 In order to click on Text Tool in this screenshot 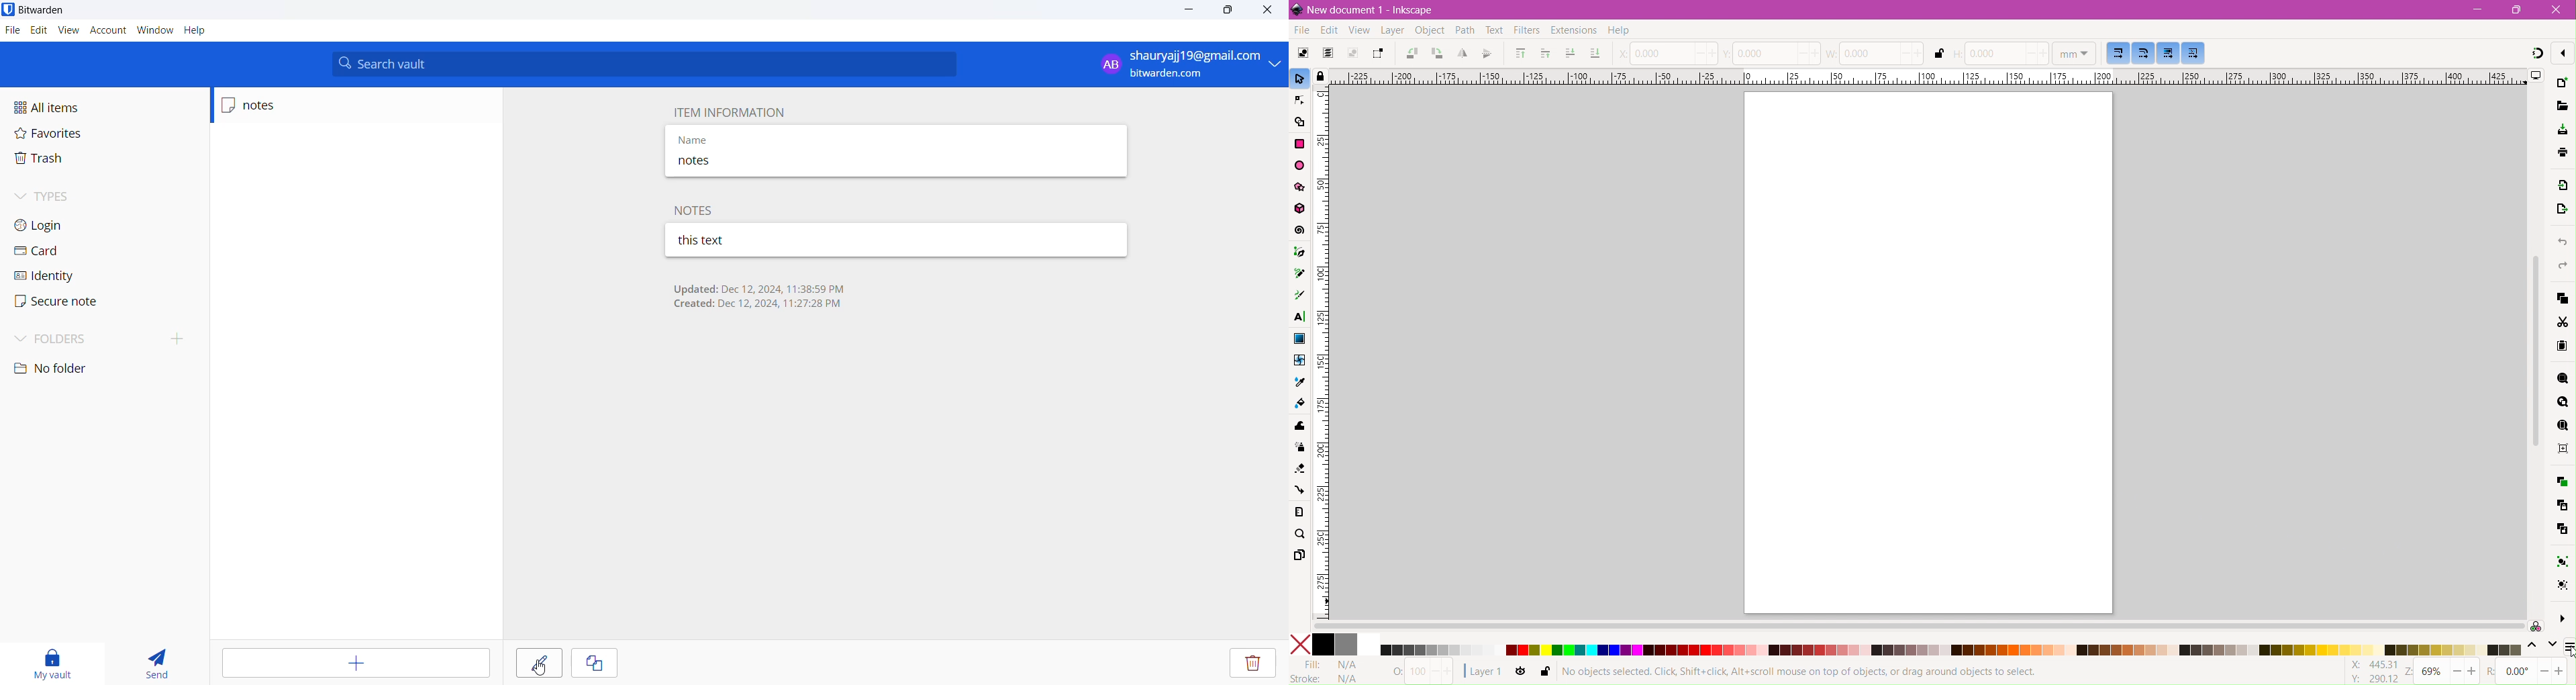, I will do `click(1299, 318)`.